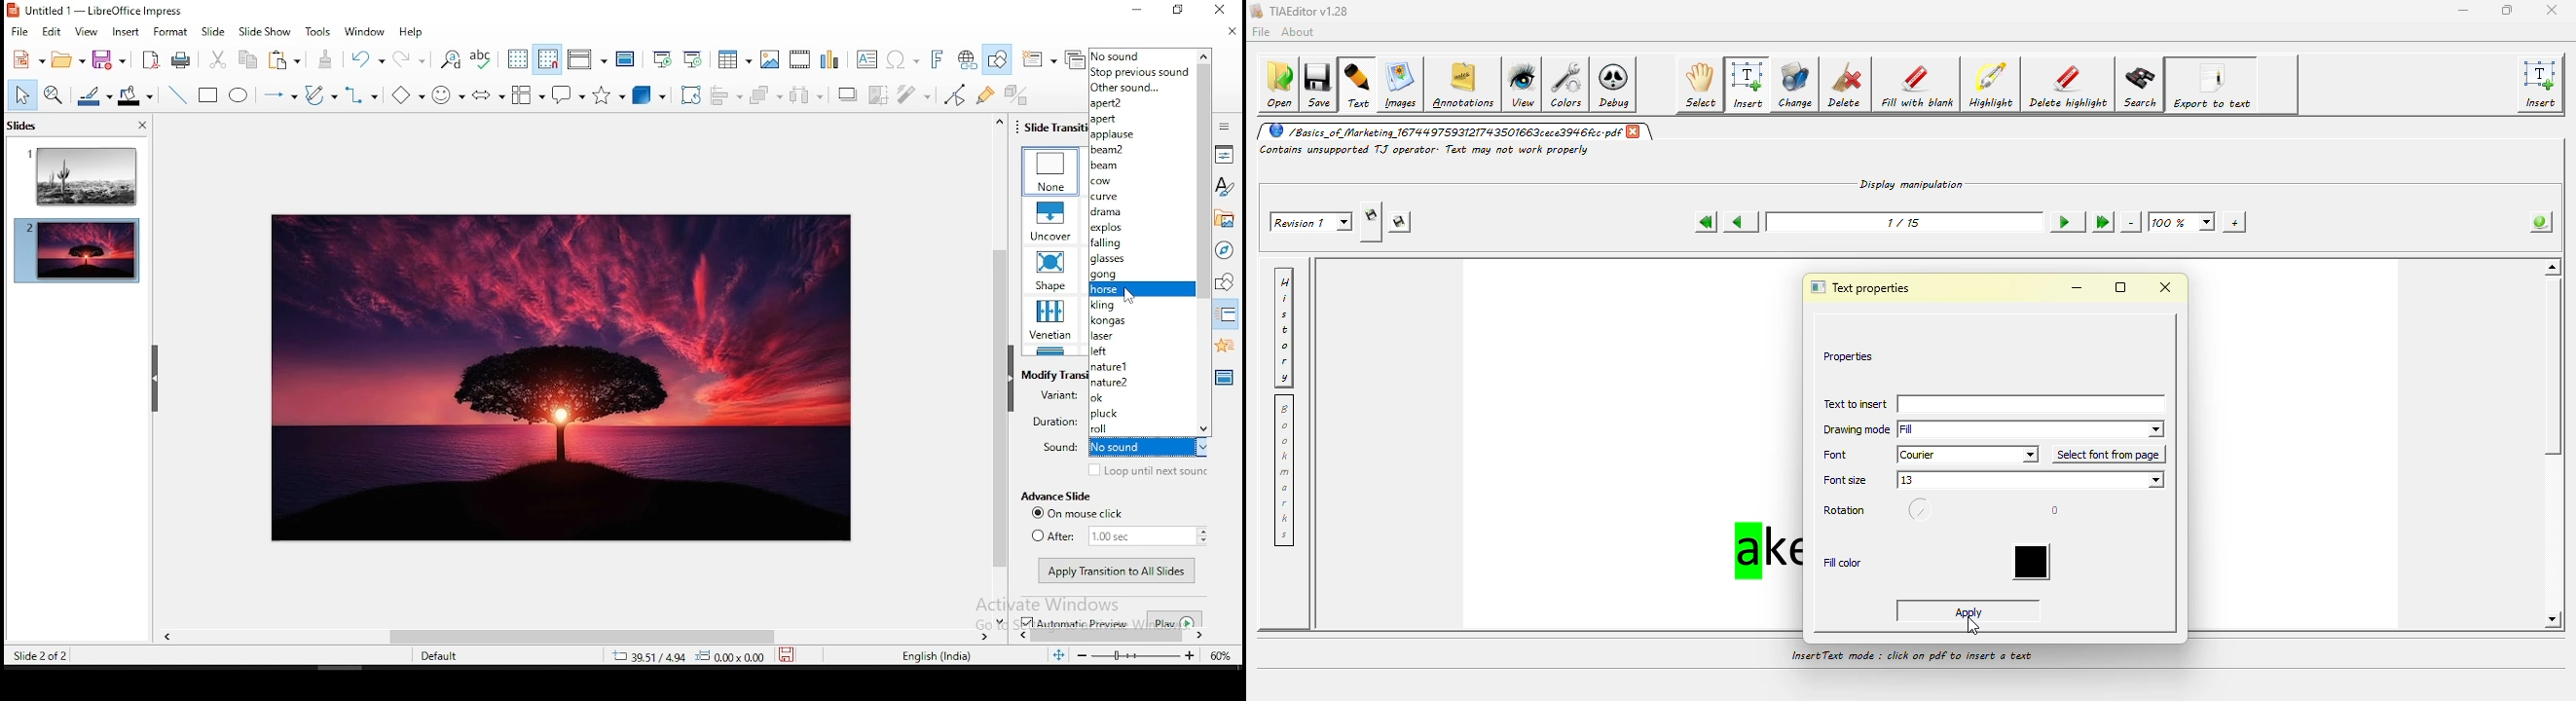 This screenshot has width=2576, height=728. What do you see at coordinates (453, 61) in the screenshot?
I see `find and replace` at bounding box center [453, 61].